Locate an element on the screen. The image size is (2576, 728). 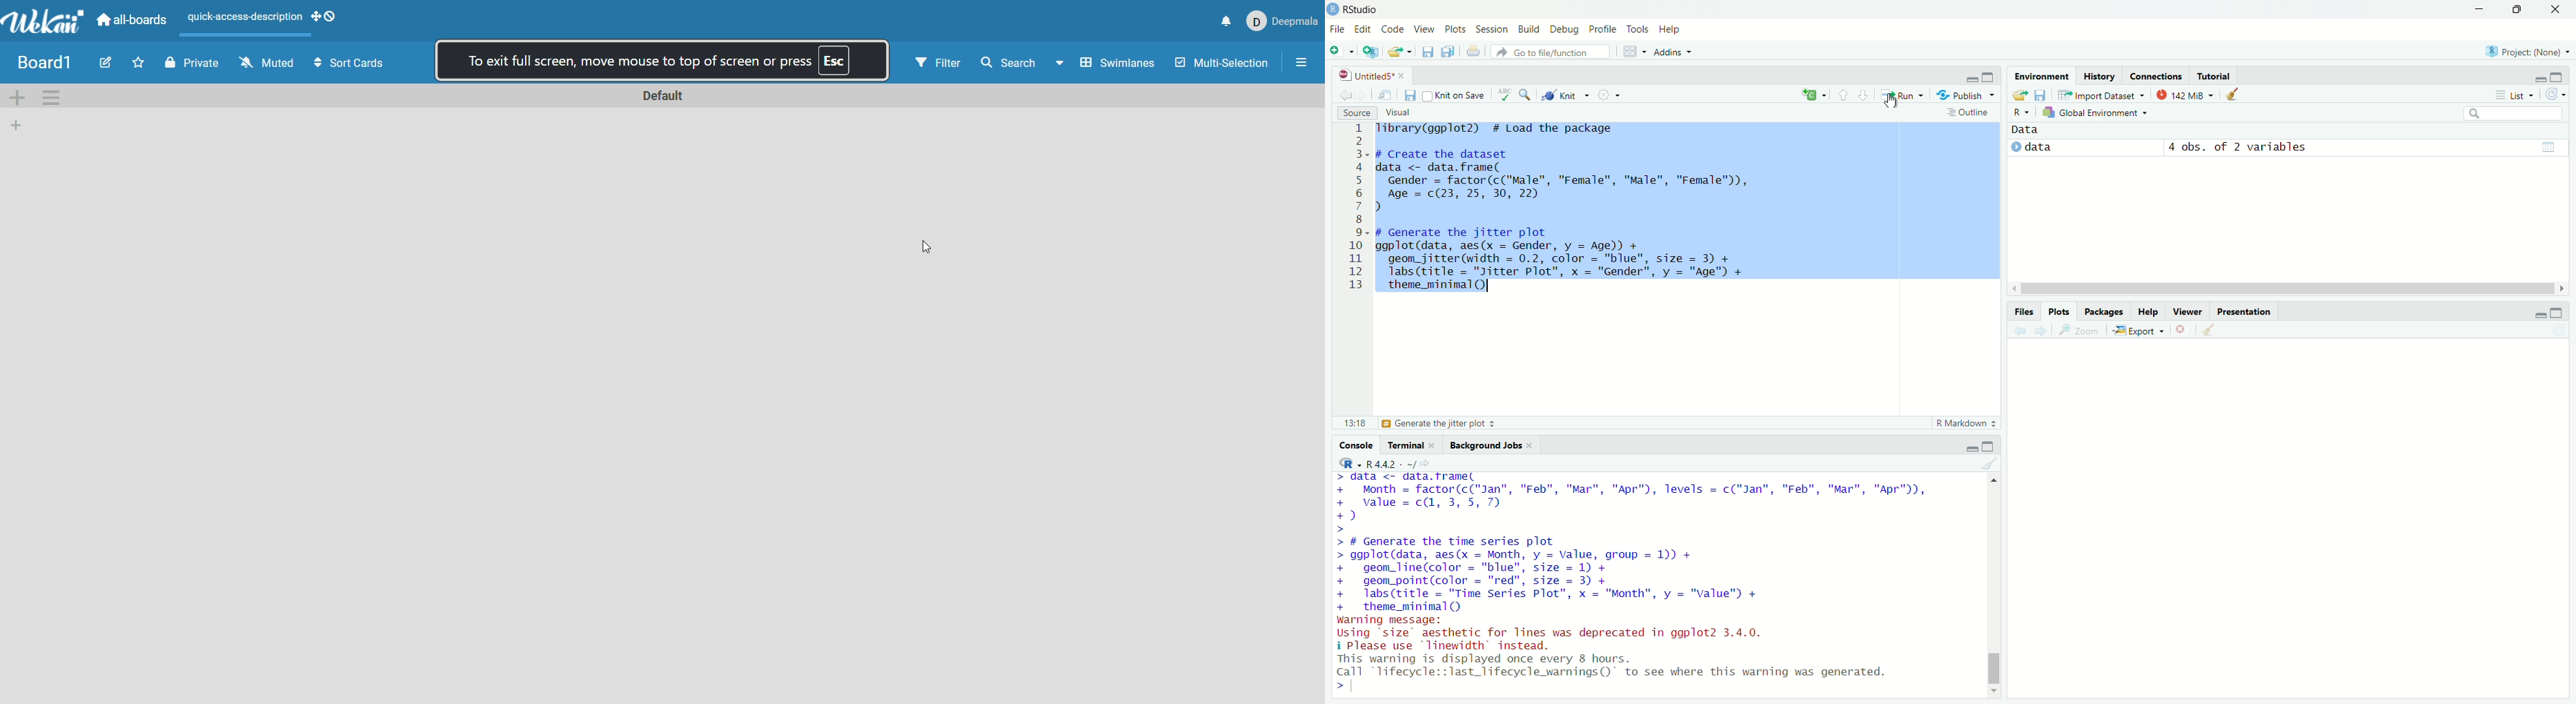
view the current working directory is located at coordinates (1430, 463).